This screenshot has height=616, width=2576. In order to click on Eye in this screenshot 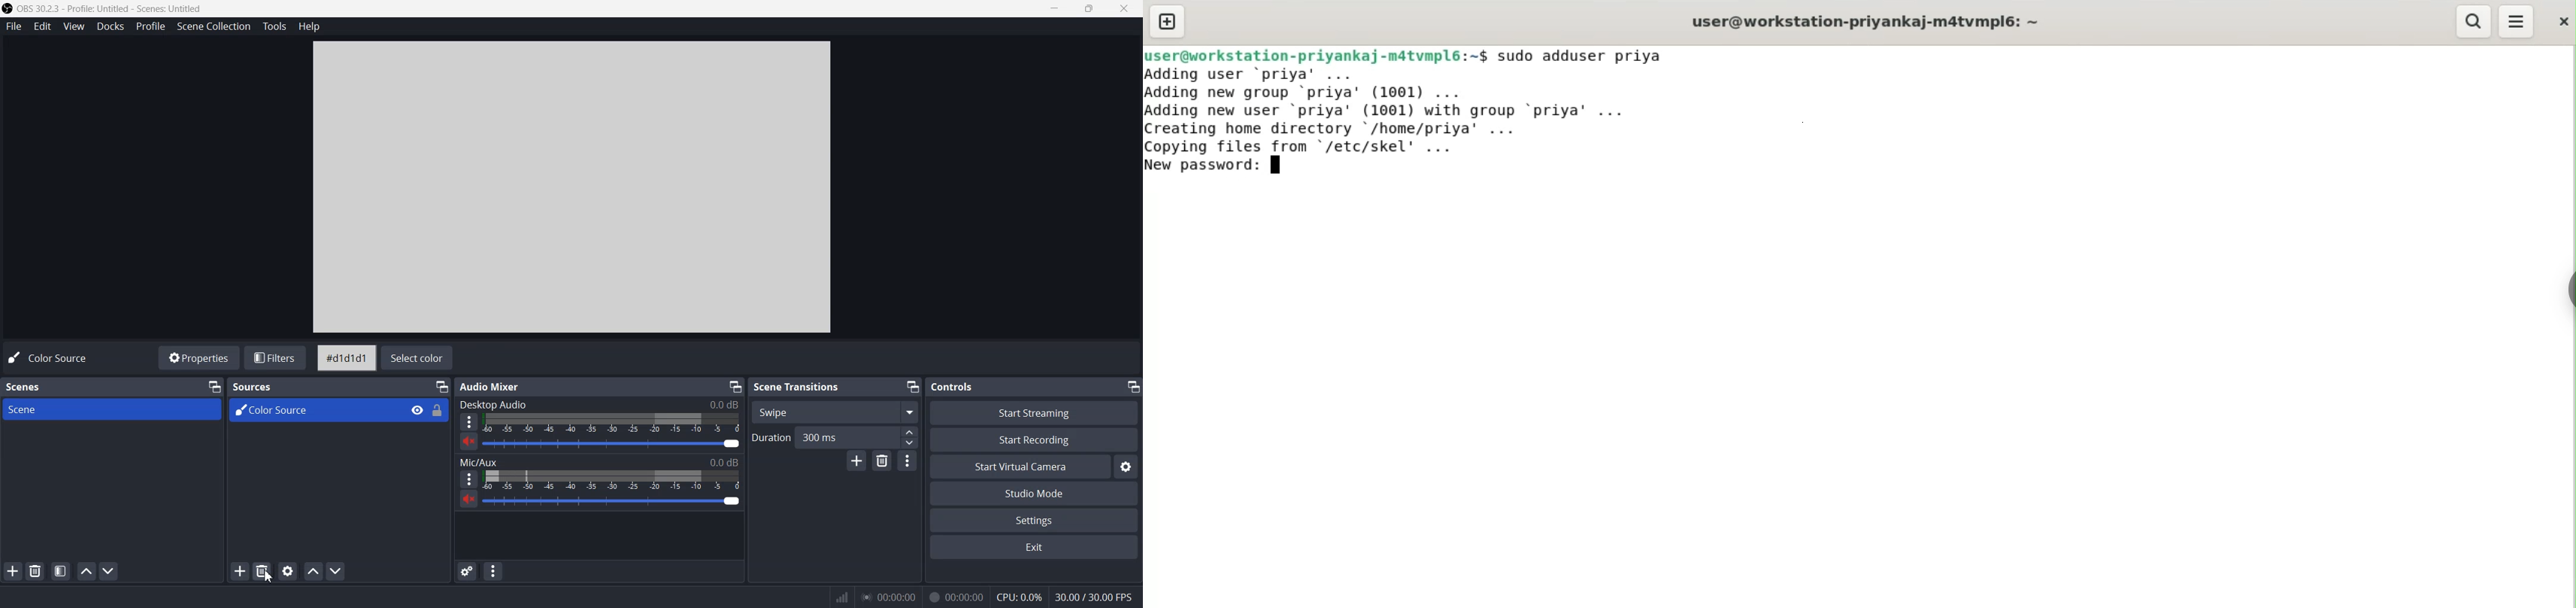, I will do `click(418, 410)`.